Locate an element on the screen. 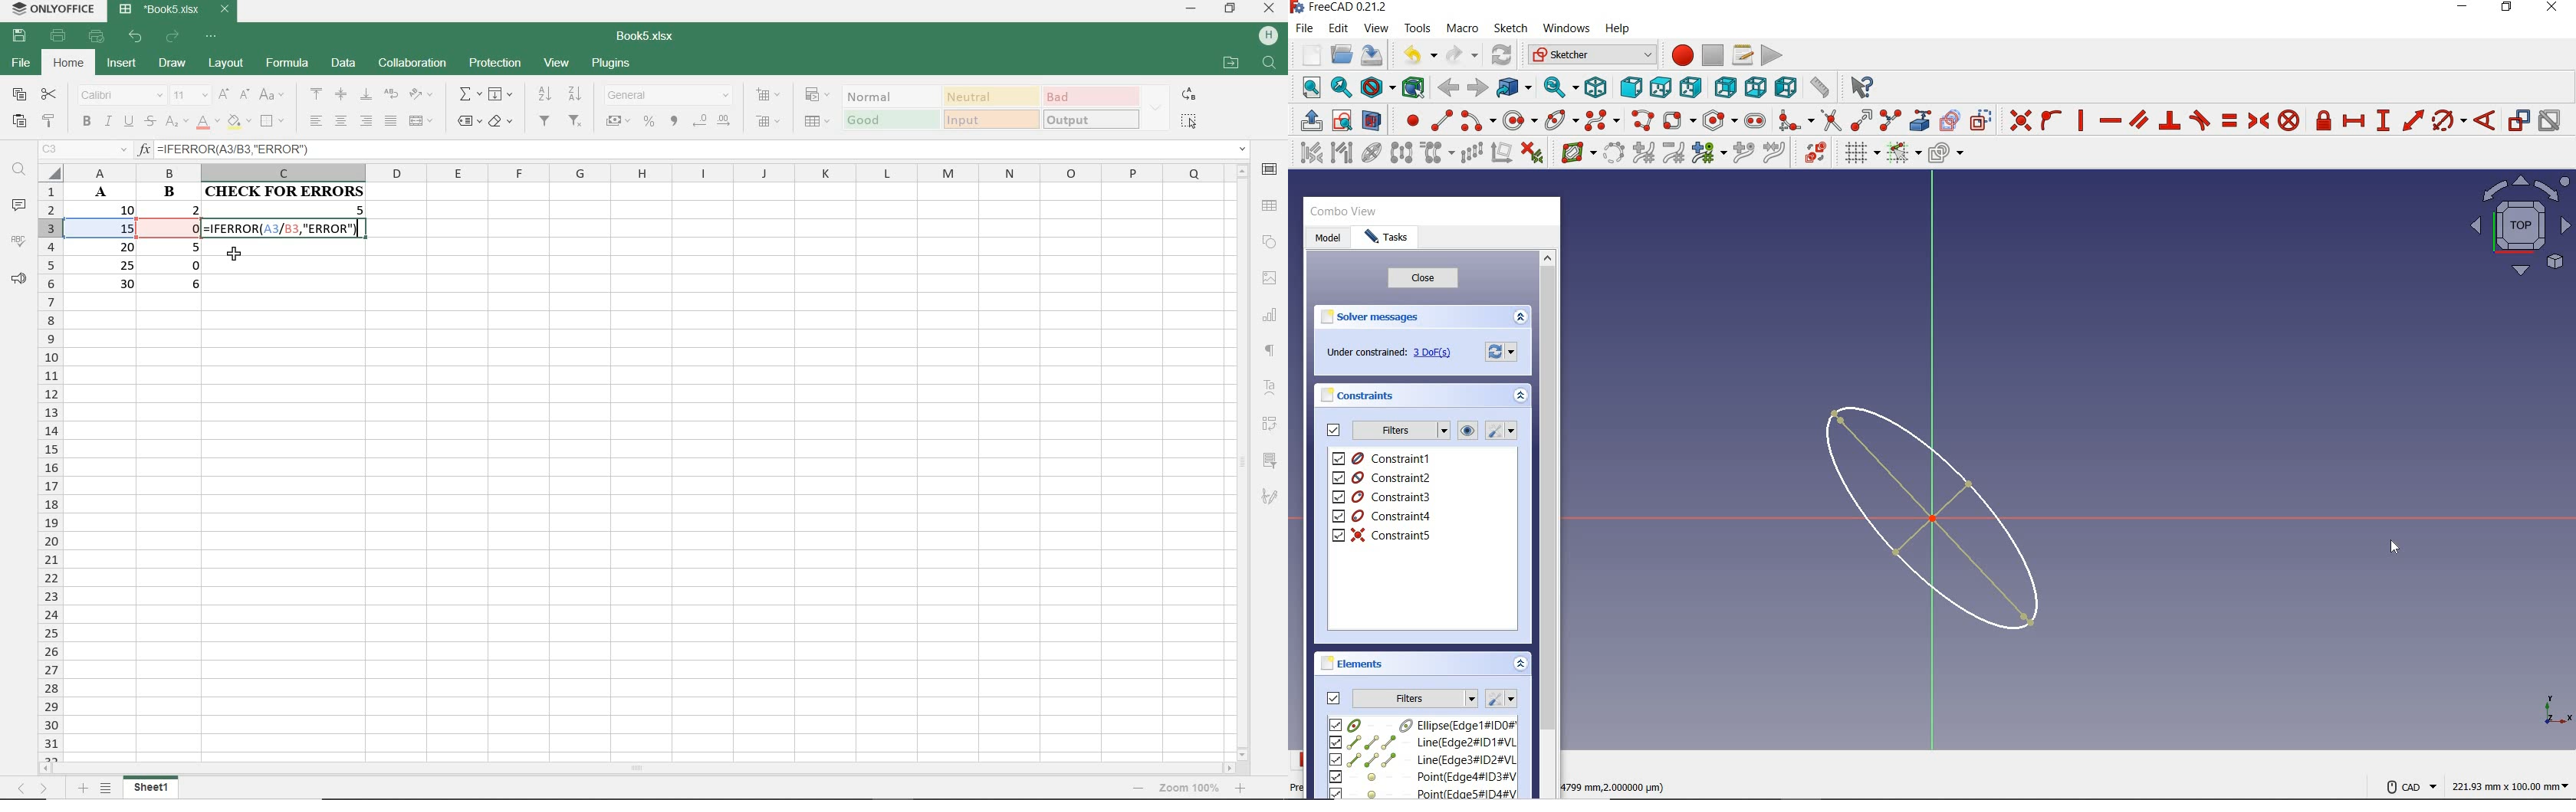 The width and height of the screenshot is (2576, 812).  is located at coordinates (1142, 789).